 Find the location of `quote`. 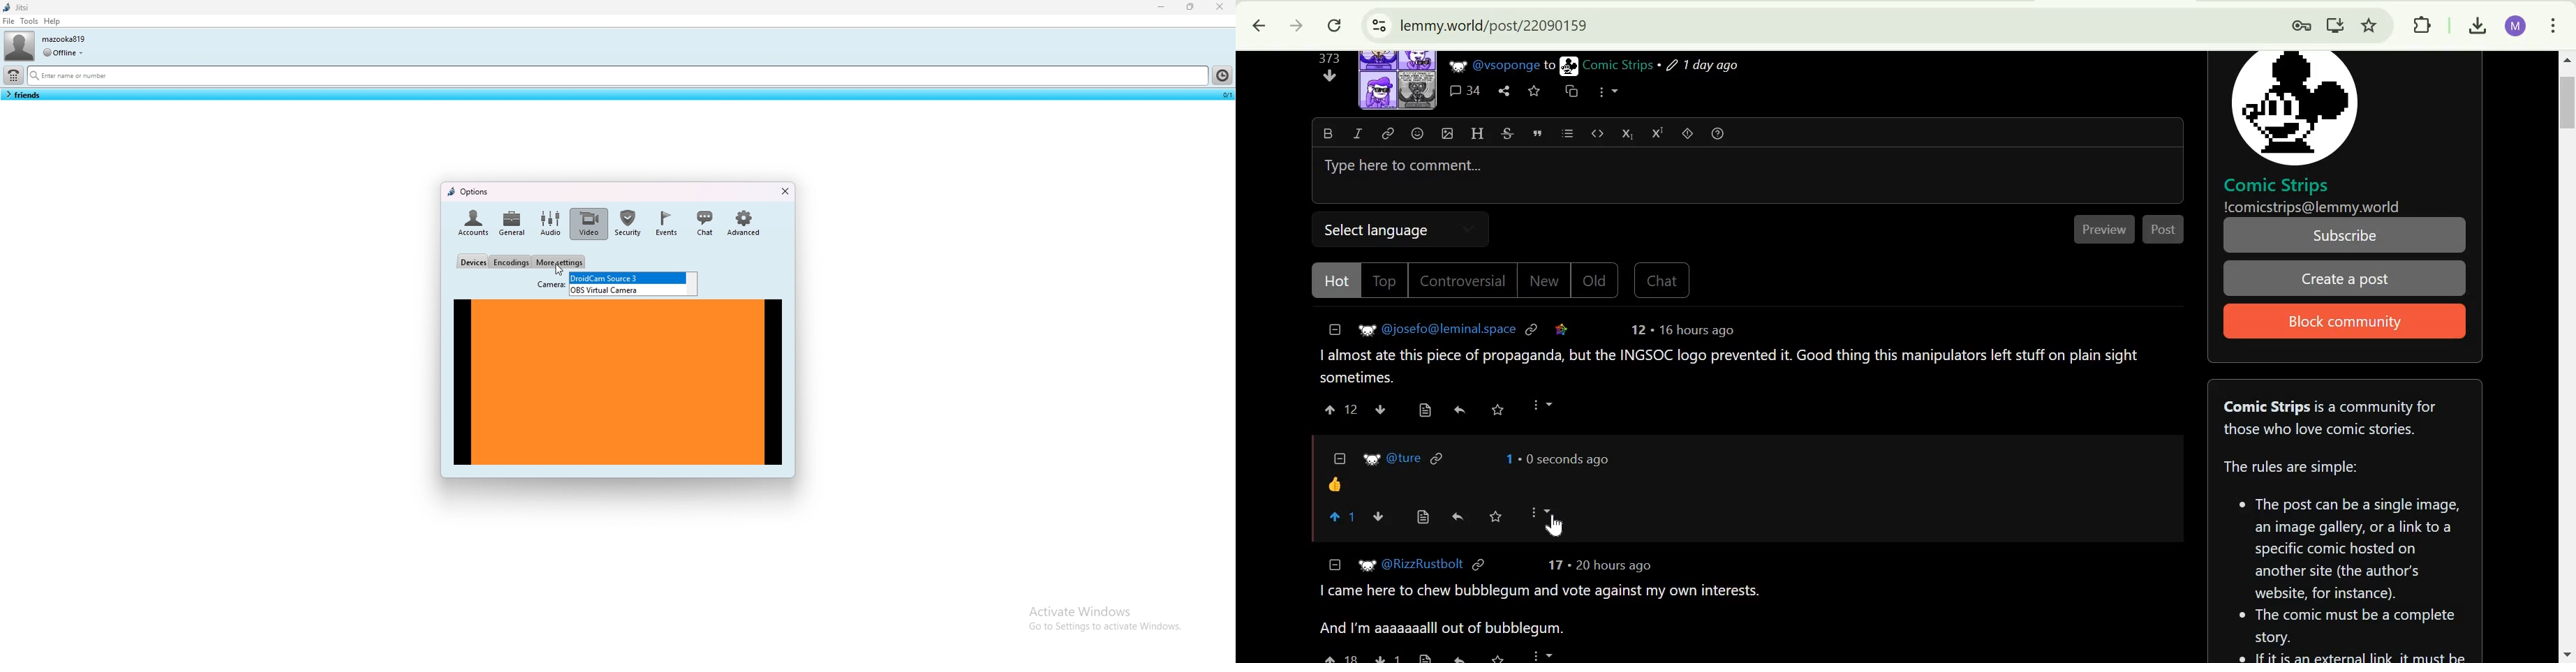

quote is located at coordinates (1538, 133).